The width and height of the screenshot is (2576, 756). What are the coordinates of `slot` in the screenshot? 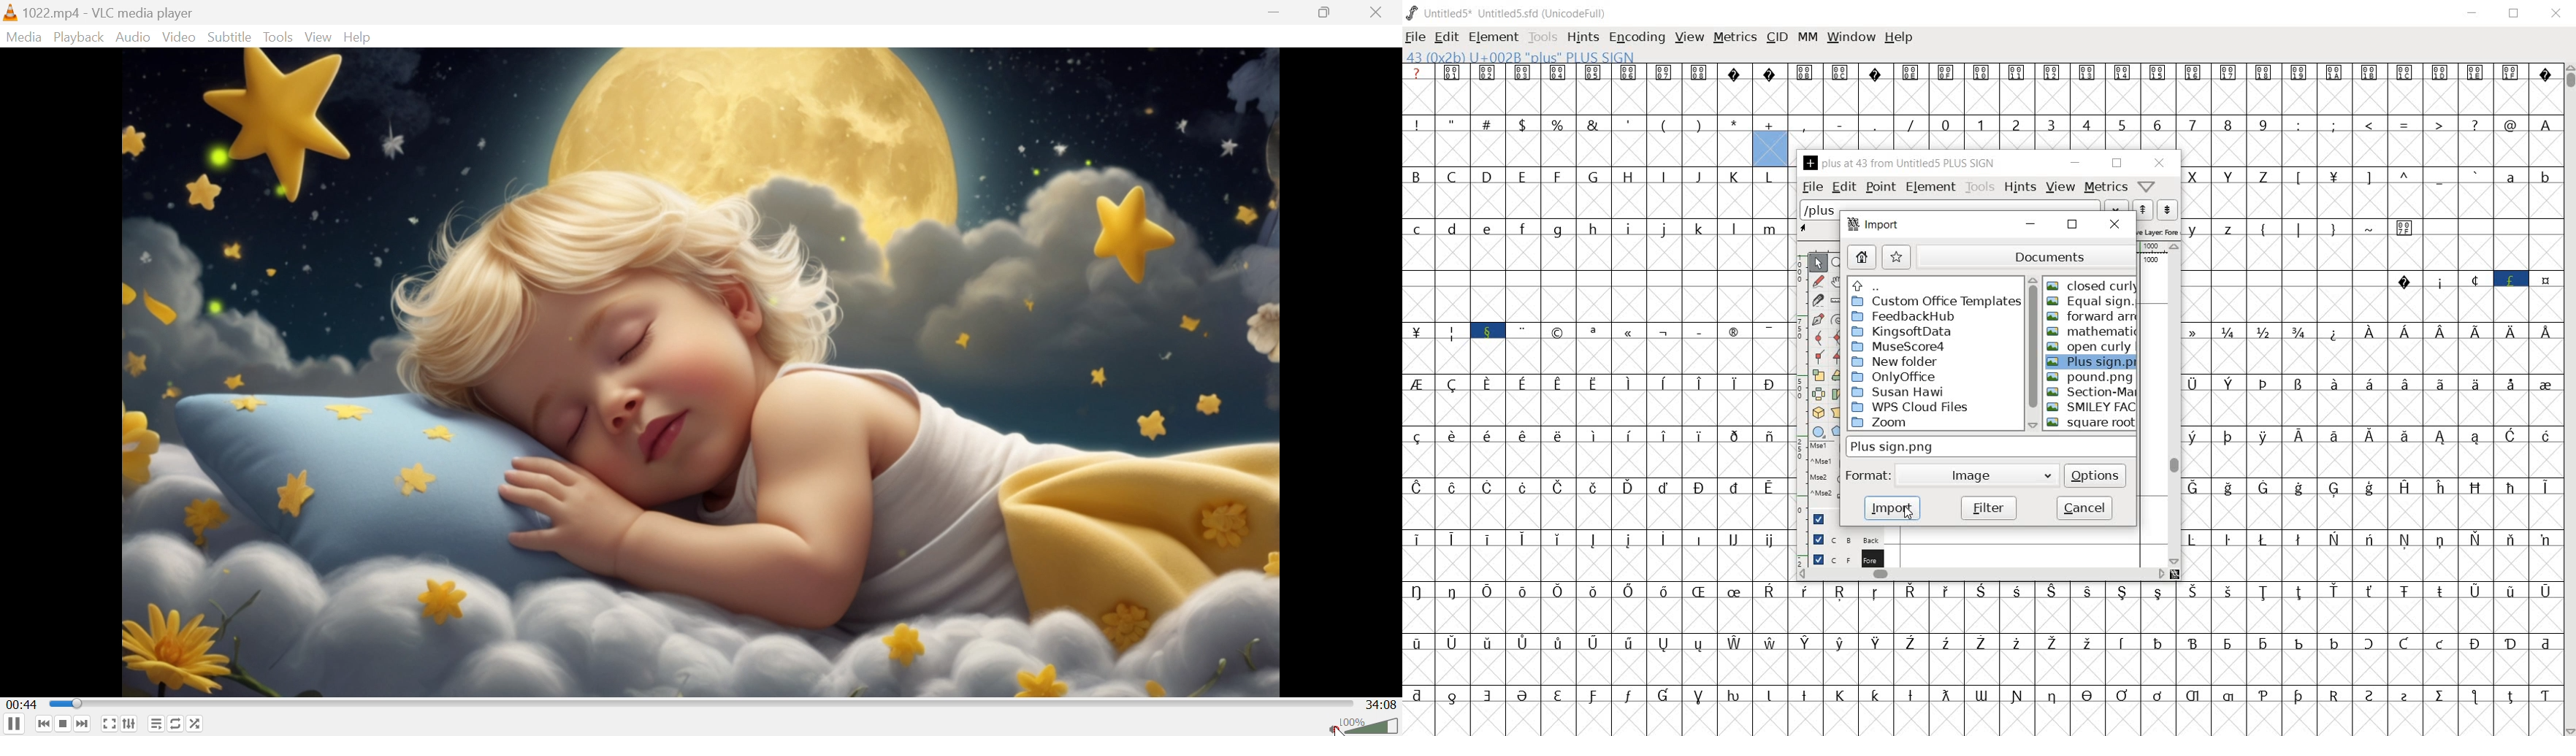 It's located at (1597, 297).